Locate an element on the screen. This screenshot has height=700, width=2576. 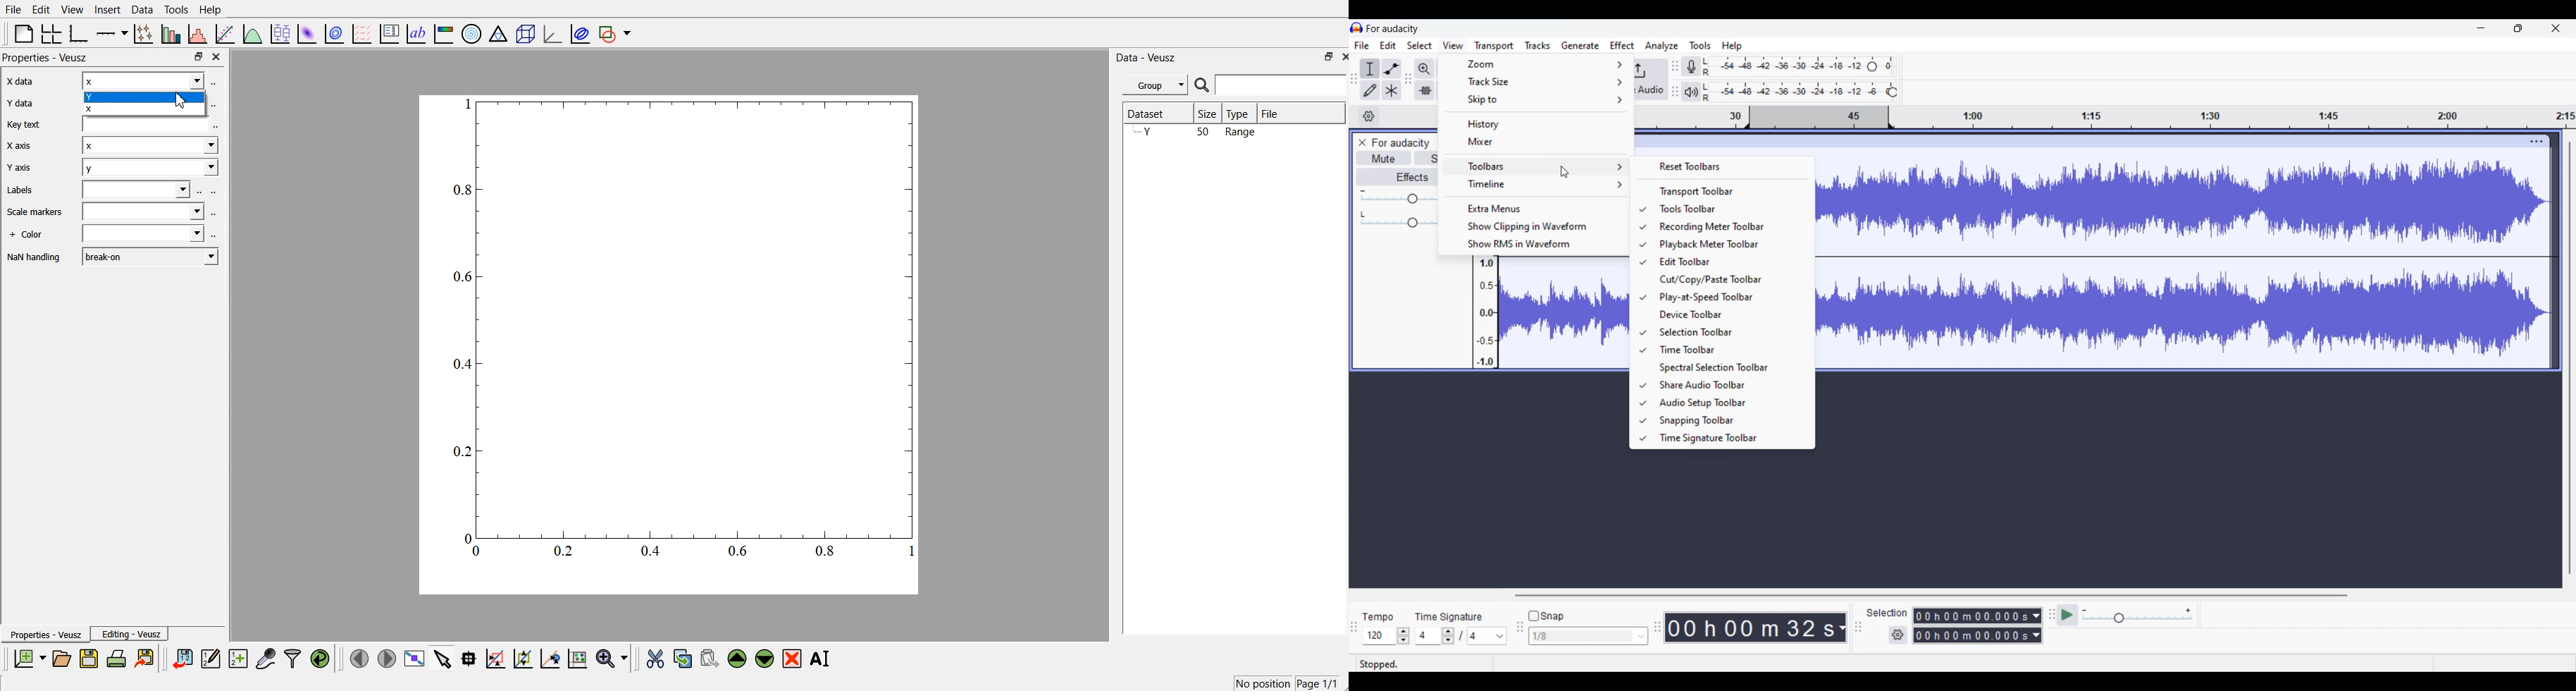
Recording meter toolbar is located at coordinates (1728, 226).